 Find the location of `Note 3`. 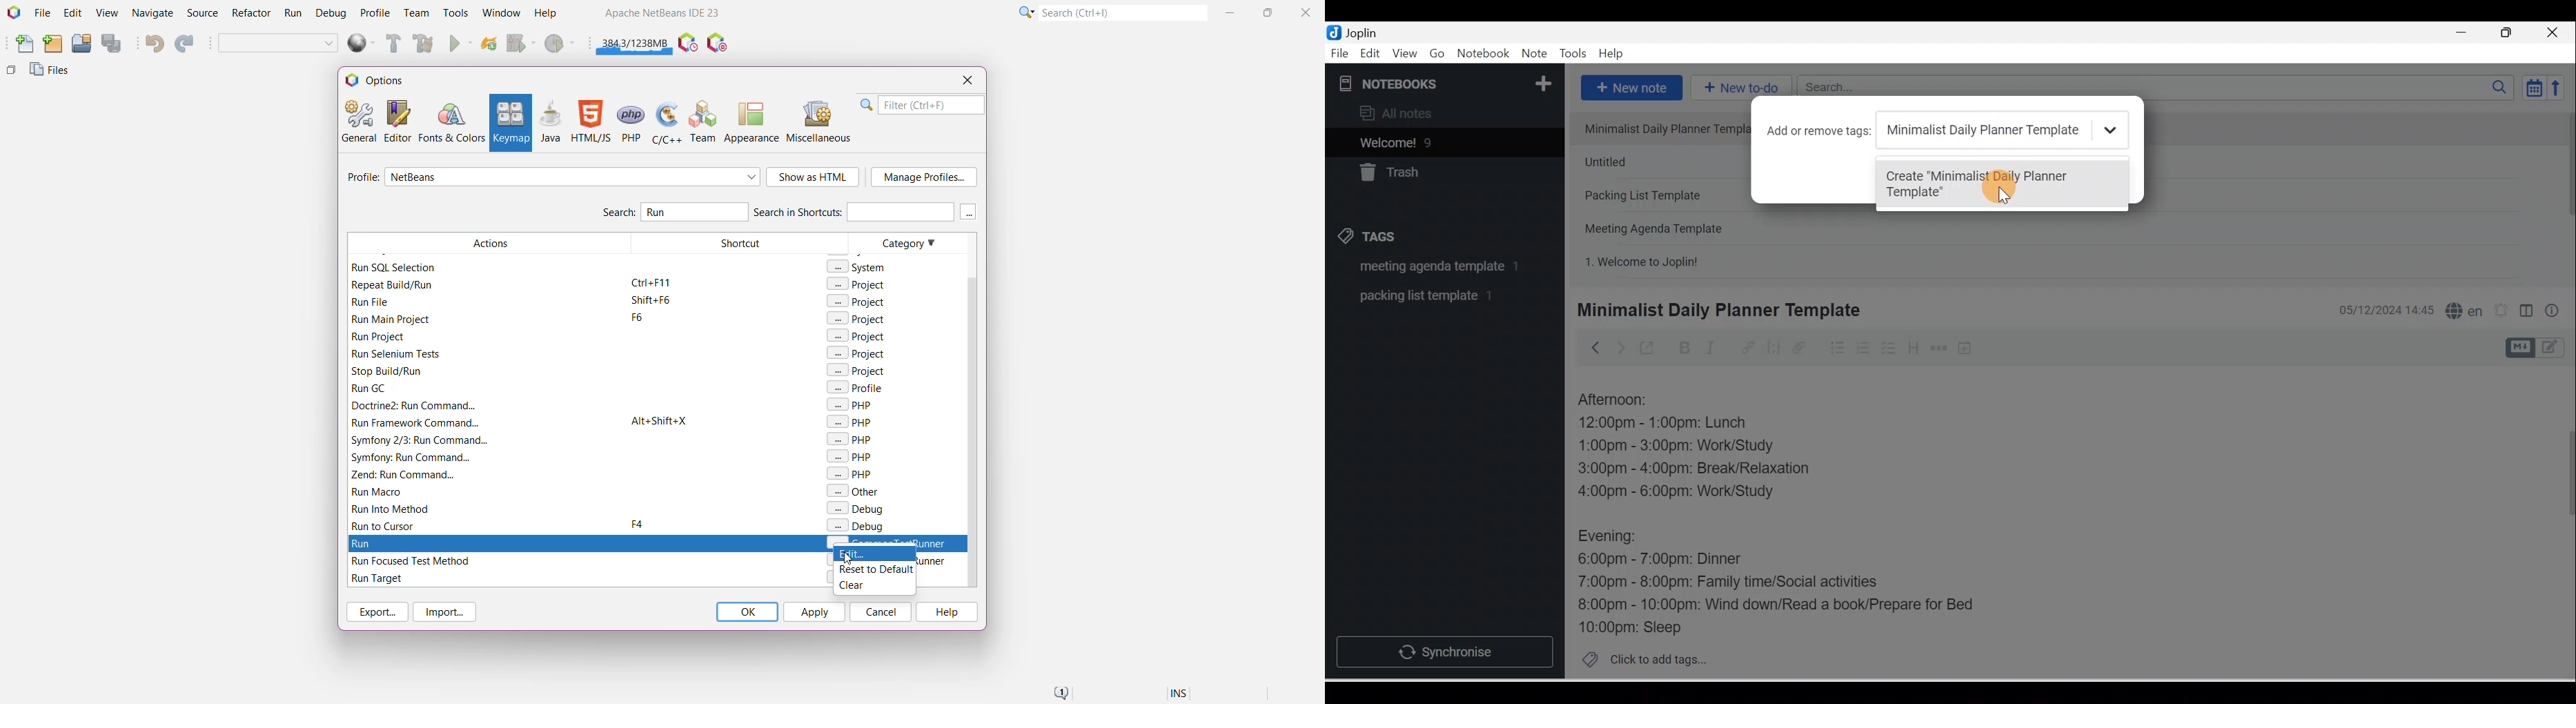

Note 3 is located at coordinates (1659, 196).